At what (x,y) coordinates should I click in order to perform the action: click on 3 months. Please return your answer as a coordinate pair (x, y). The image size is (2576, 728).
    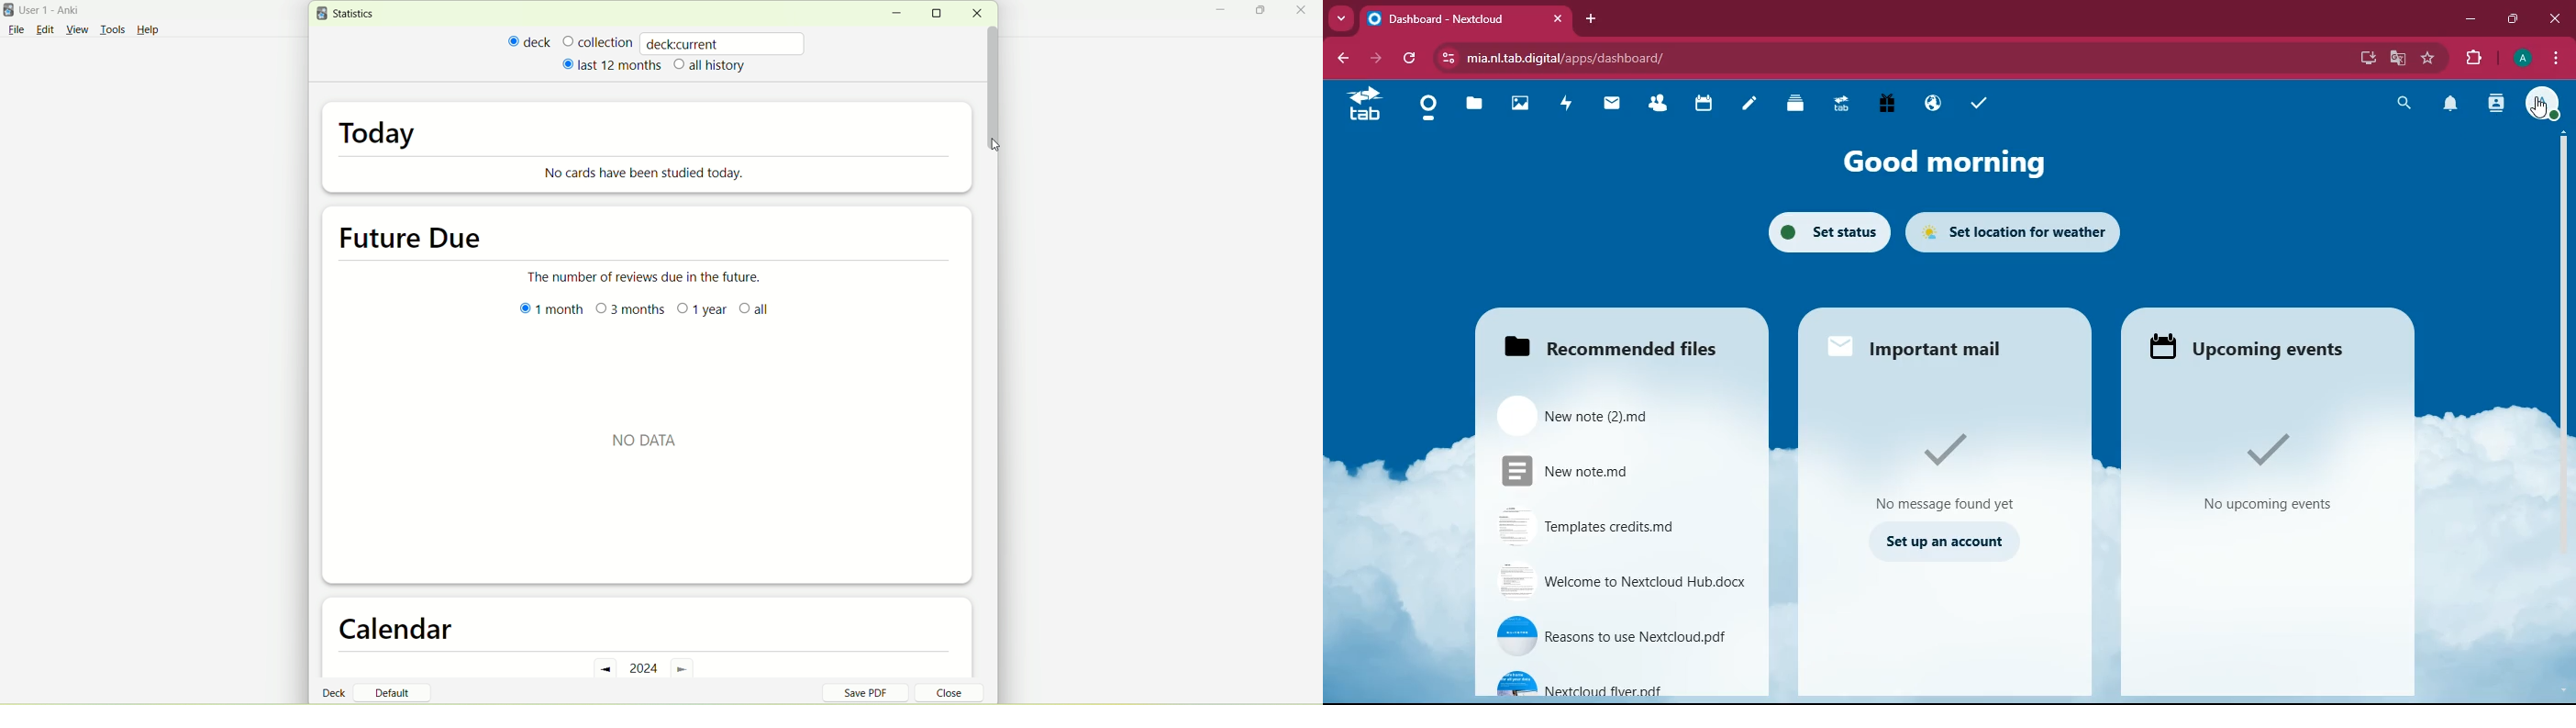
    Looking at the image, I should click on (631, 310).